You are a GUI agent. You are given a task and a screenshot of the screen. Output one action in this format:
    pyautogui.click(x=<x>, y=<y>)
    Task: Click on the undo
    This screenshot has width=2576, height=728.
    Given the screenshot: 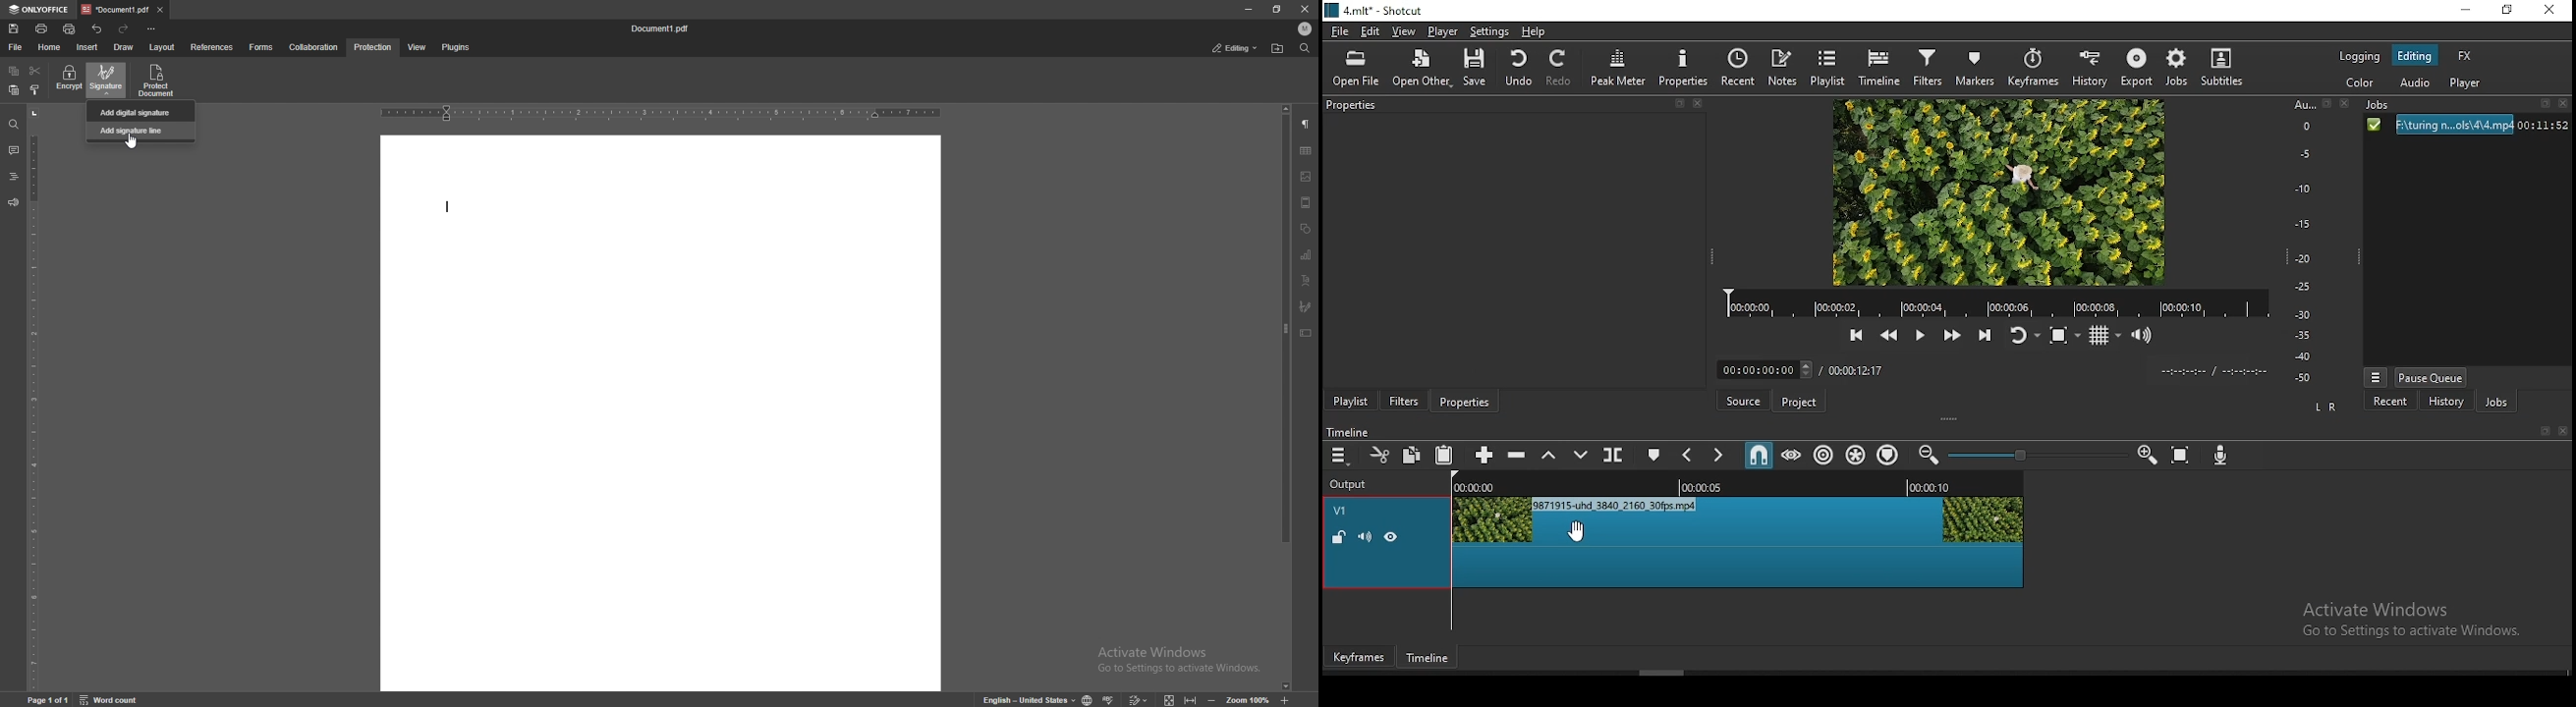 What is the action you would take?
    pyautogui.click(x=98, y=29)
    